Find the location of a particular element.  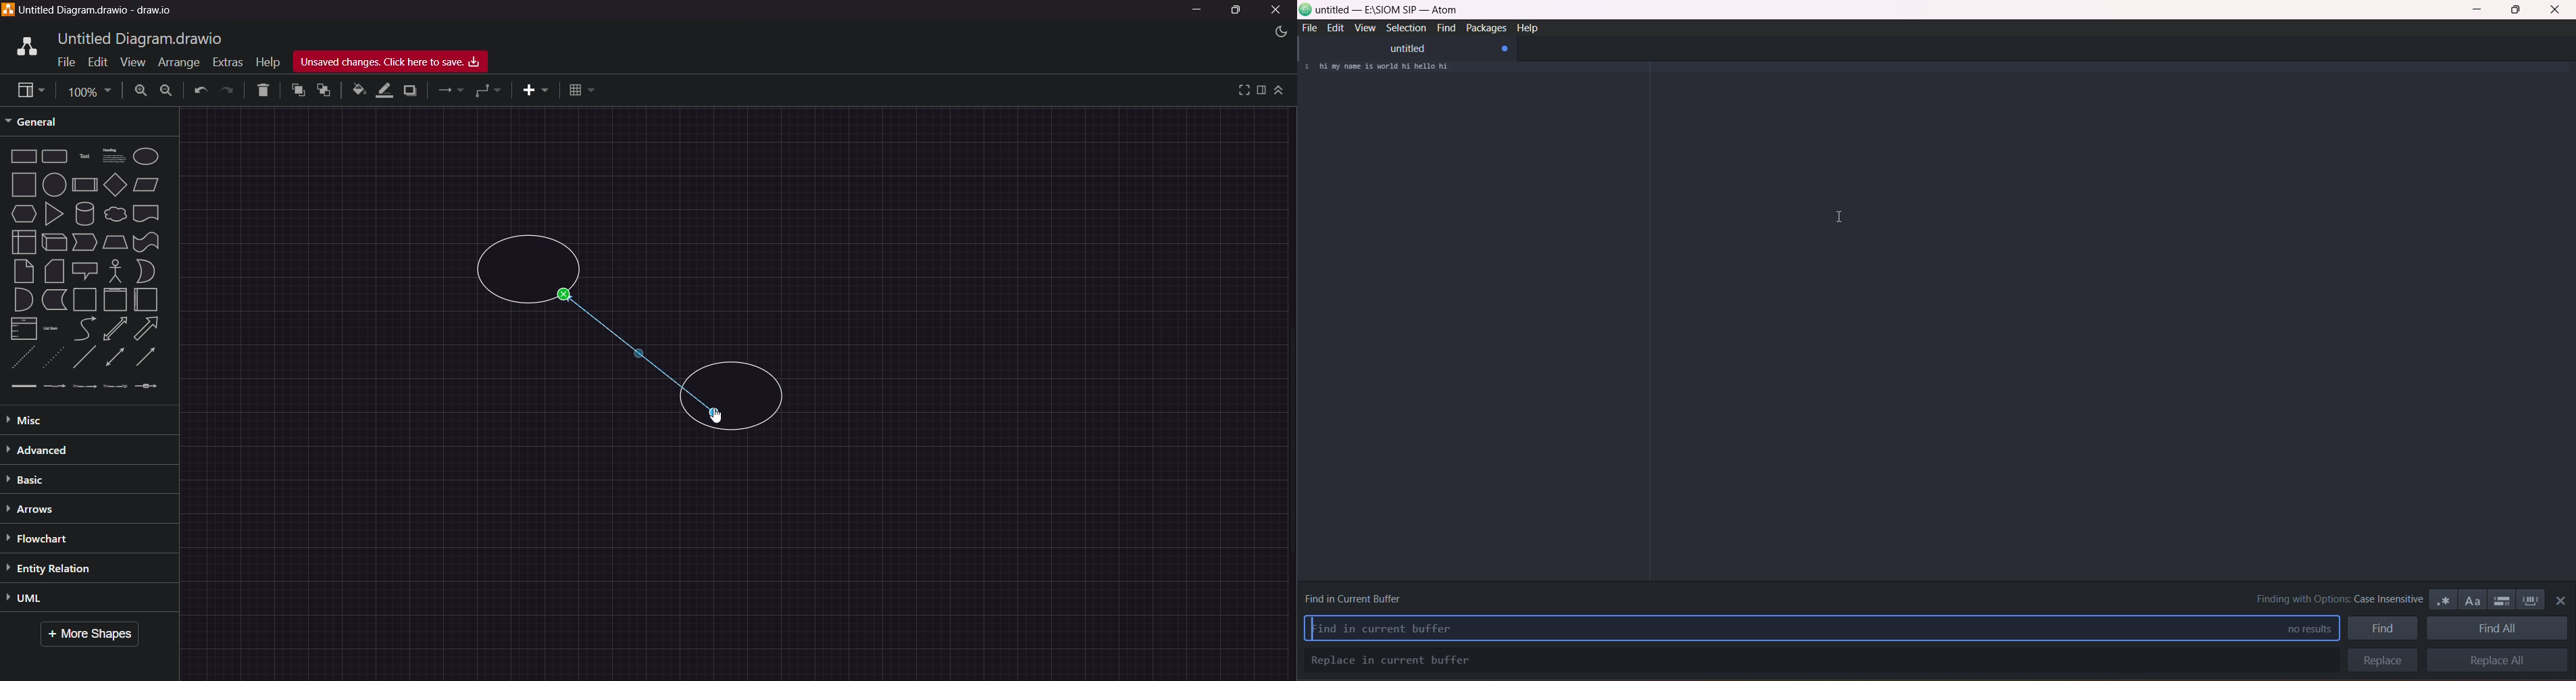

General is located at coordinates (43, 121).